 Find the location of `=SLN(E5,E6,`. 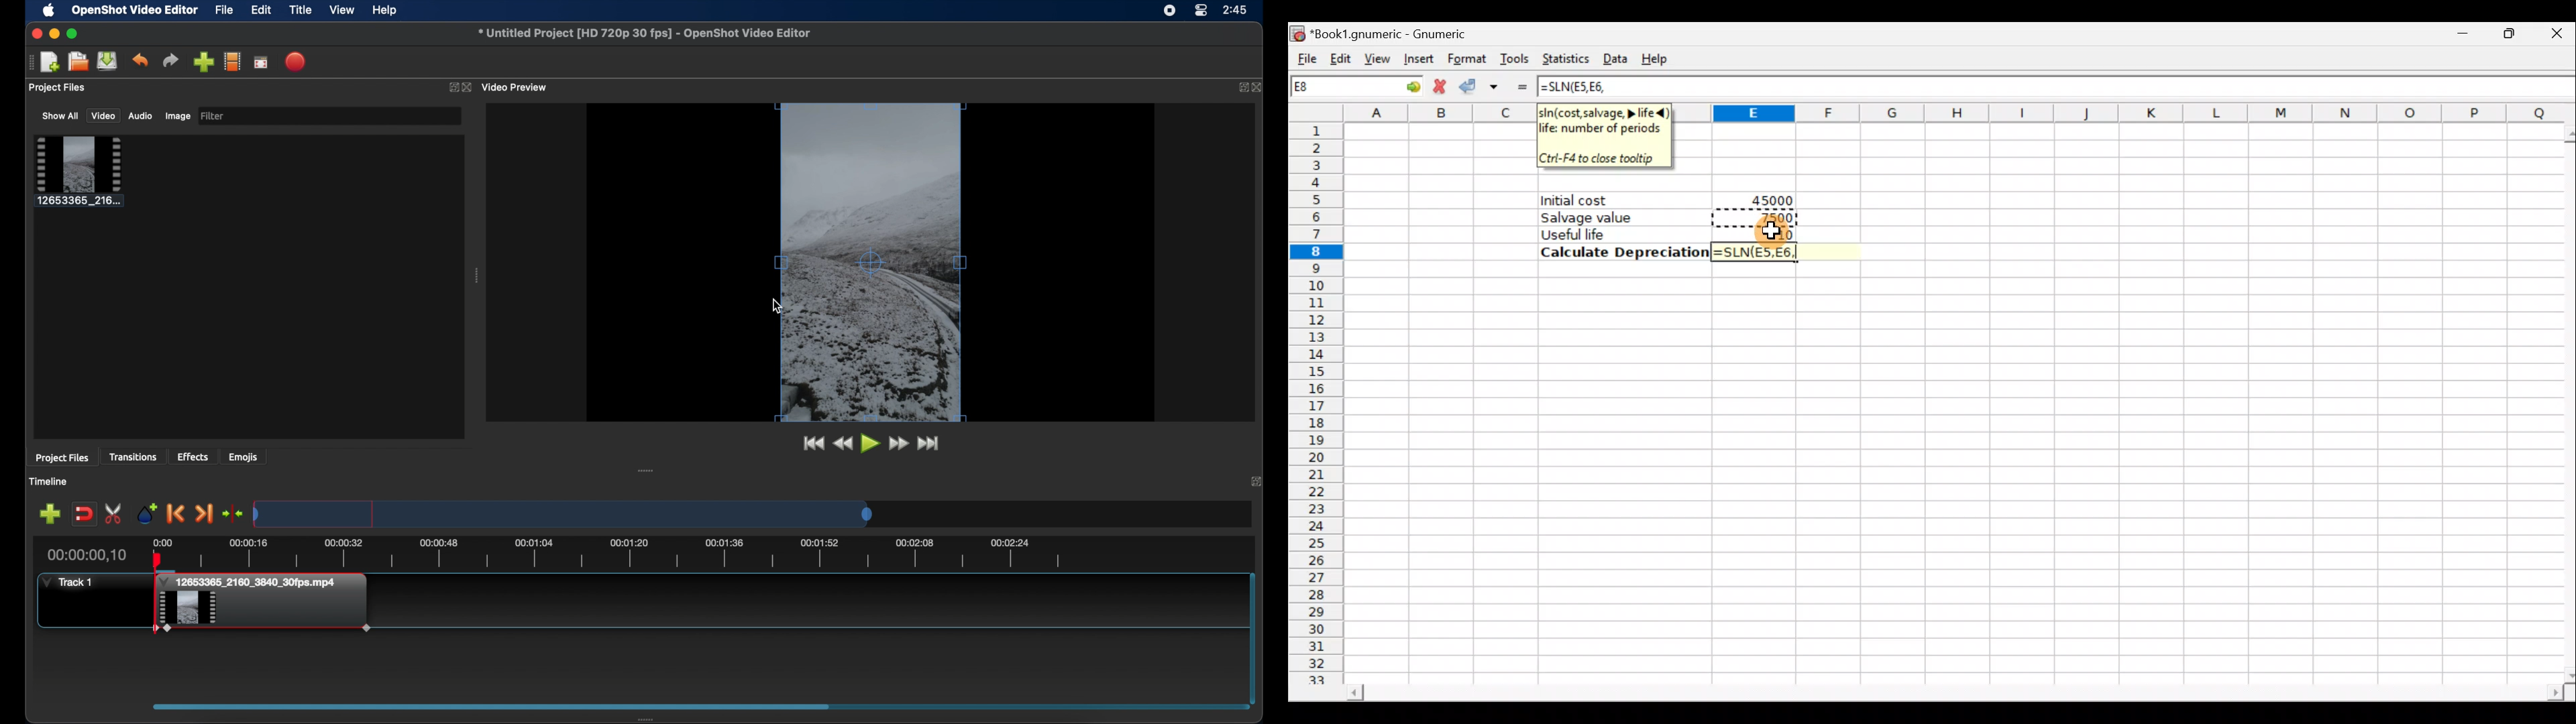

=SLN(E5,E6, is located at coordinates (1752, 249).